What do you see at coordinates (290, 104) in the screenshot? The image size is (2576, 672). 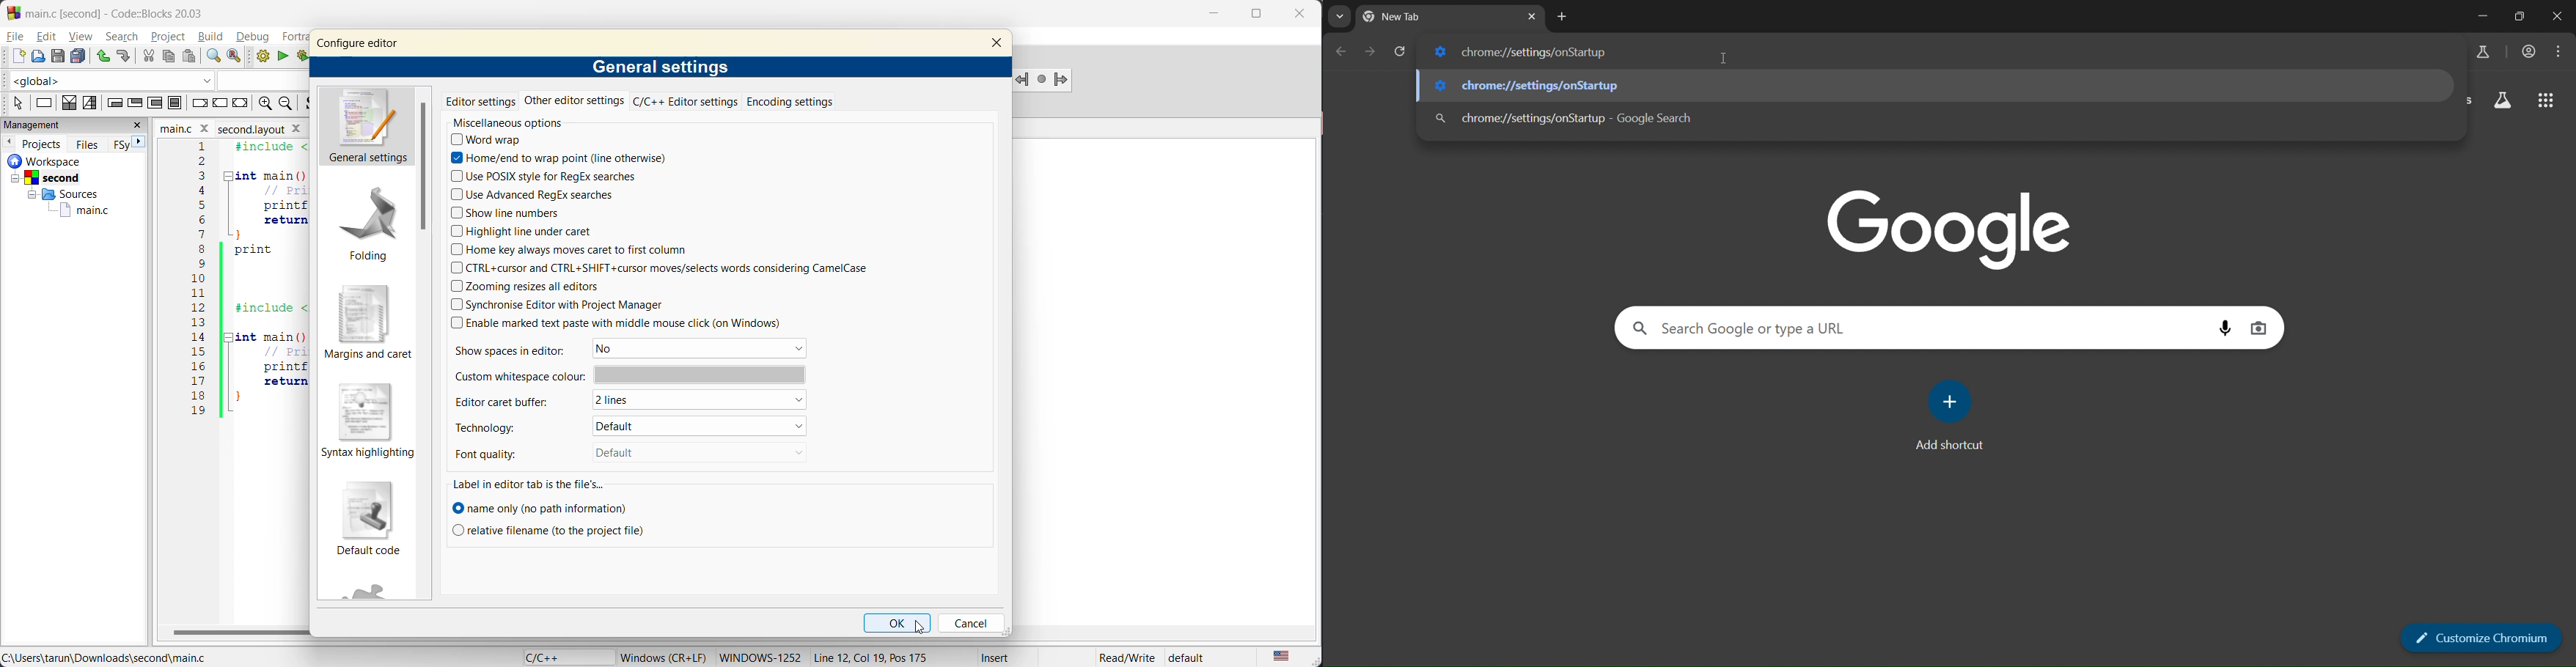 I see `zoom out` at bounding box center [290, 104].